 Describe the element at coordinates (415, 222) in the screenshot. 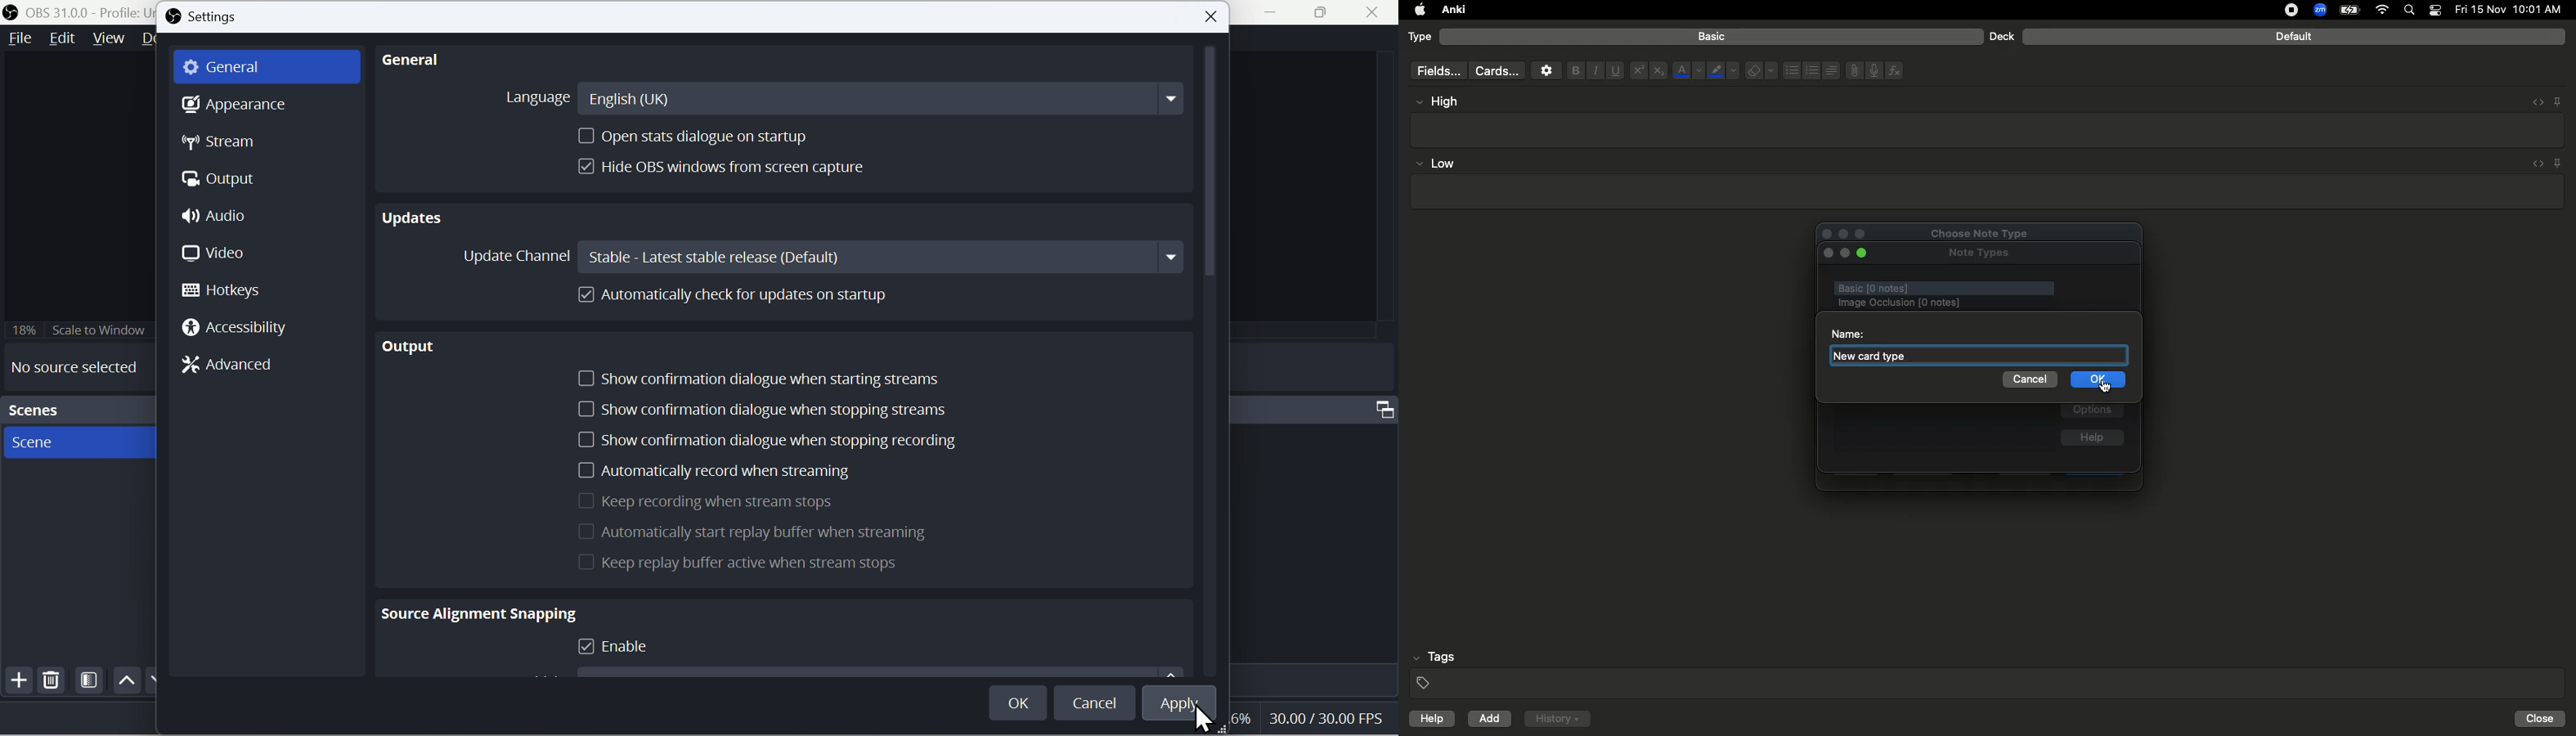

I see `Updates` at that location.